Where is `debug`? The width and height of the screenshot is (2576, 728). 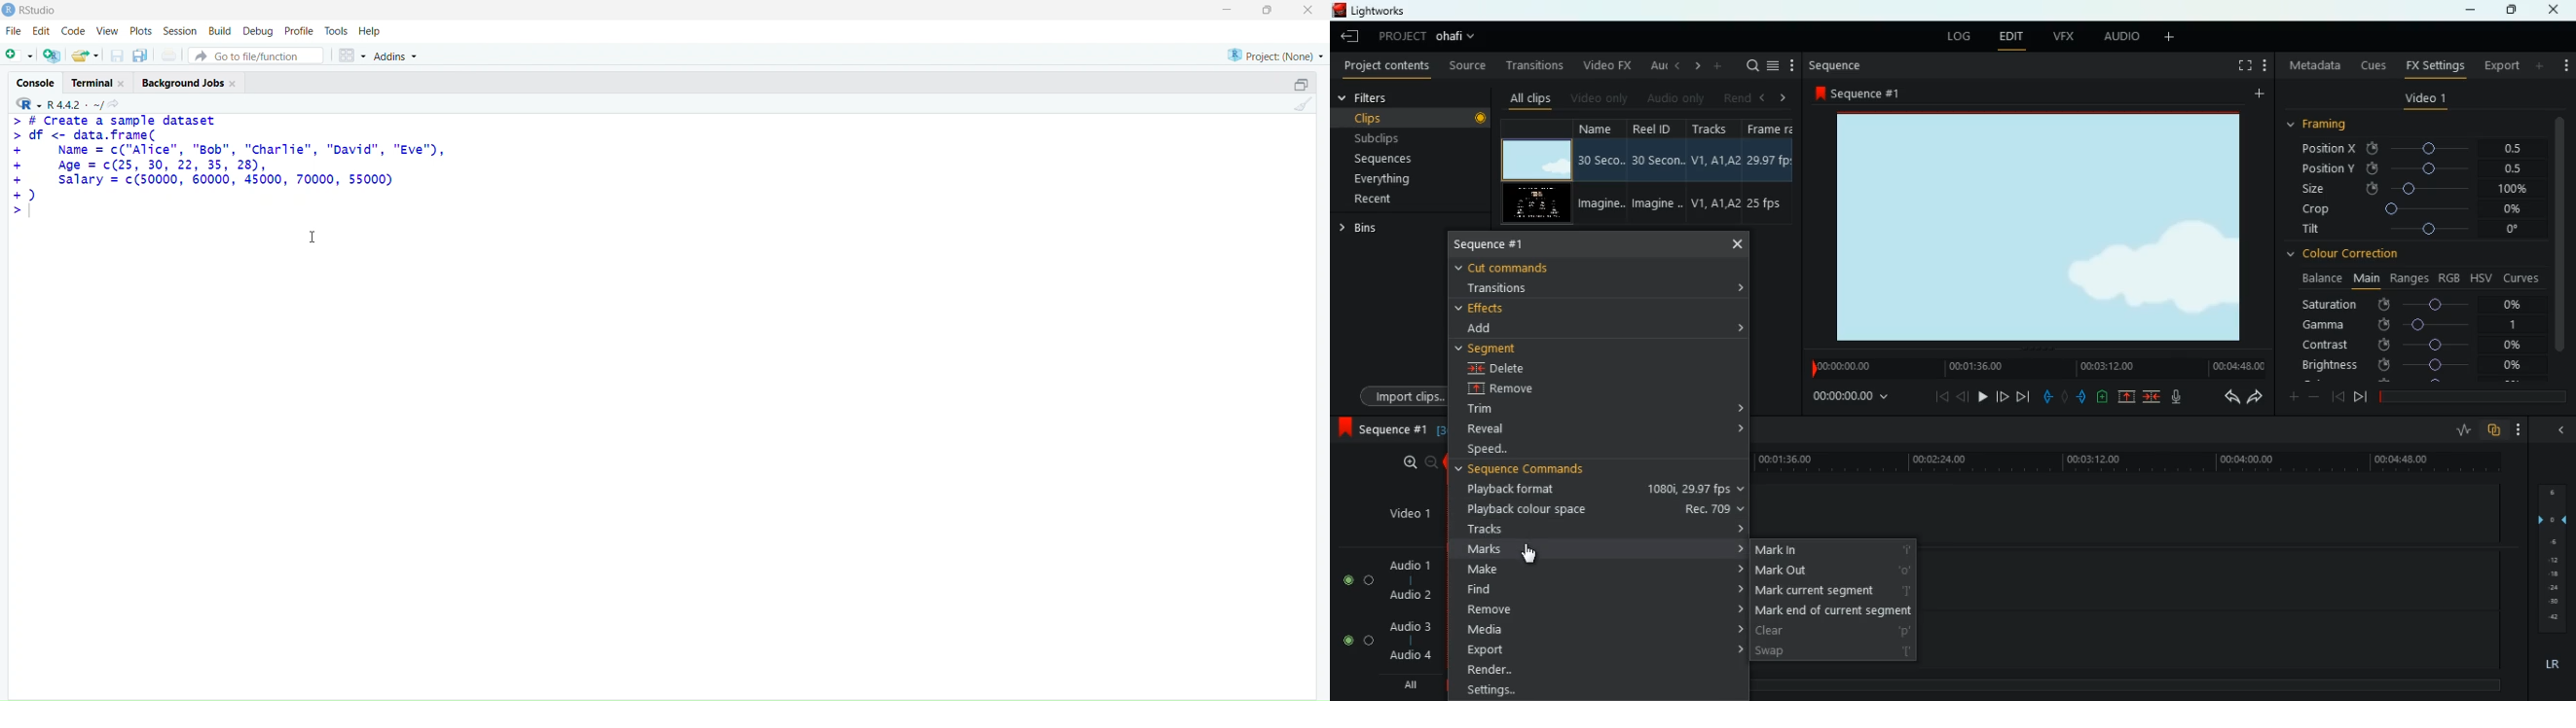 debug is located at coordinates (257, 31).